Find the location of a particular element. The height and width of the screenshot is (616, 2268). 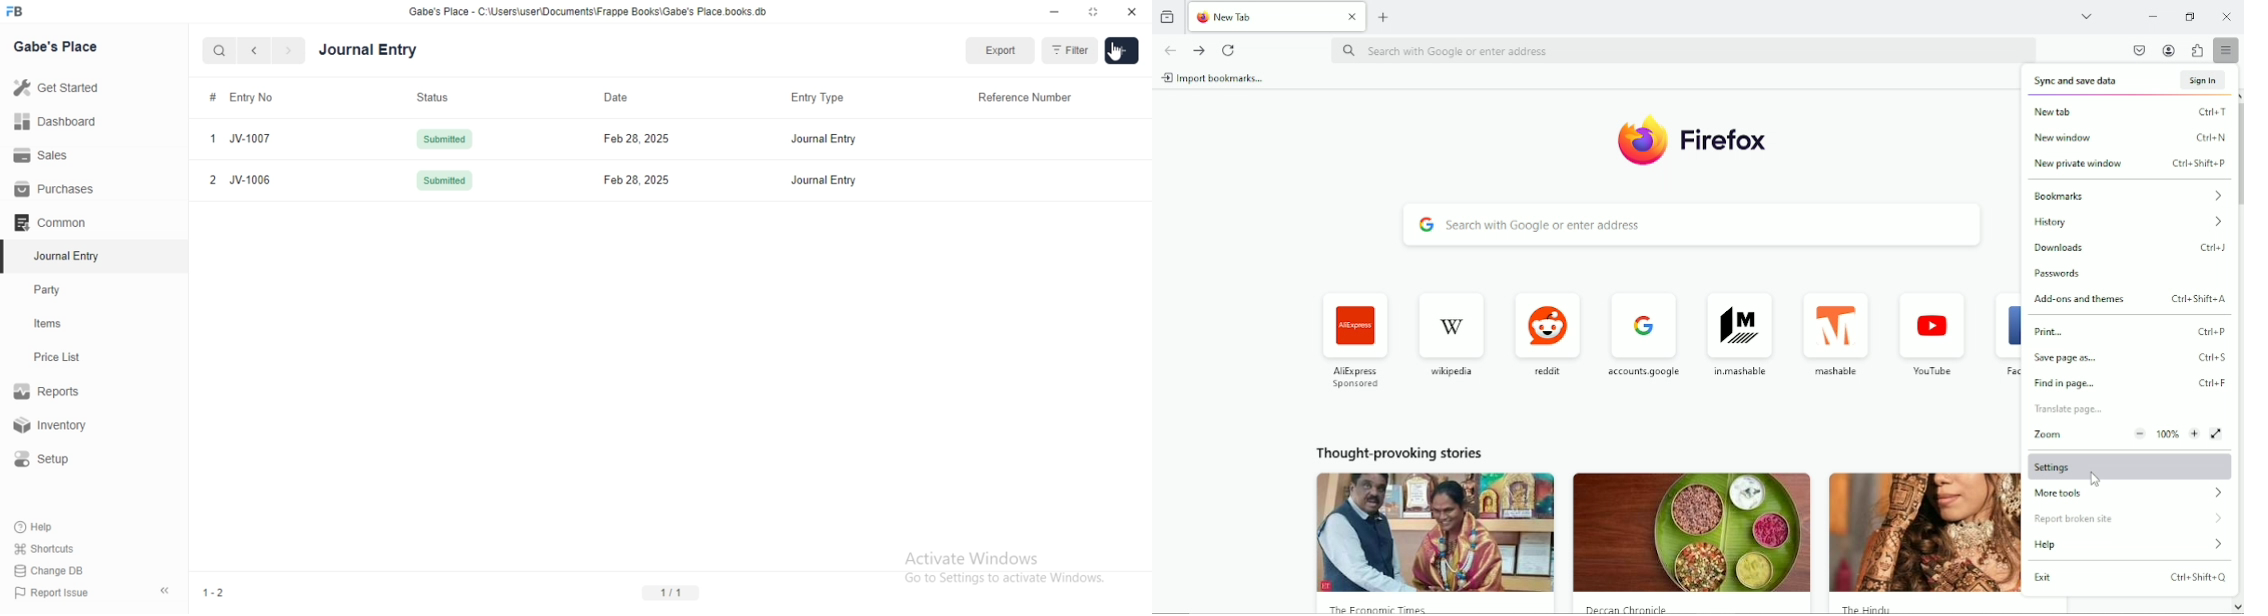

find in page is located at coordinates (2133, 384).